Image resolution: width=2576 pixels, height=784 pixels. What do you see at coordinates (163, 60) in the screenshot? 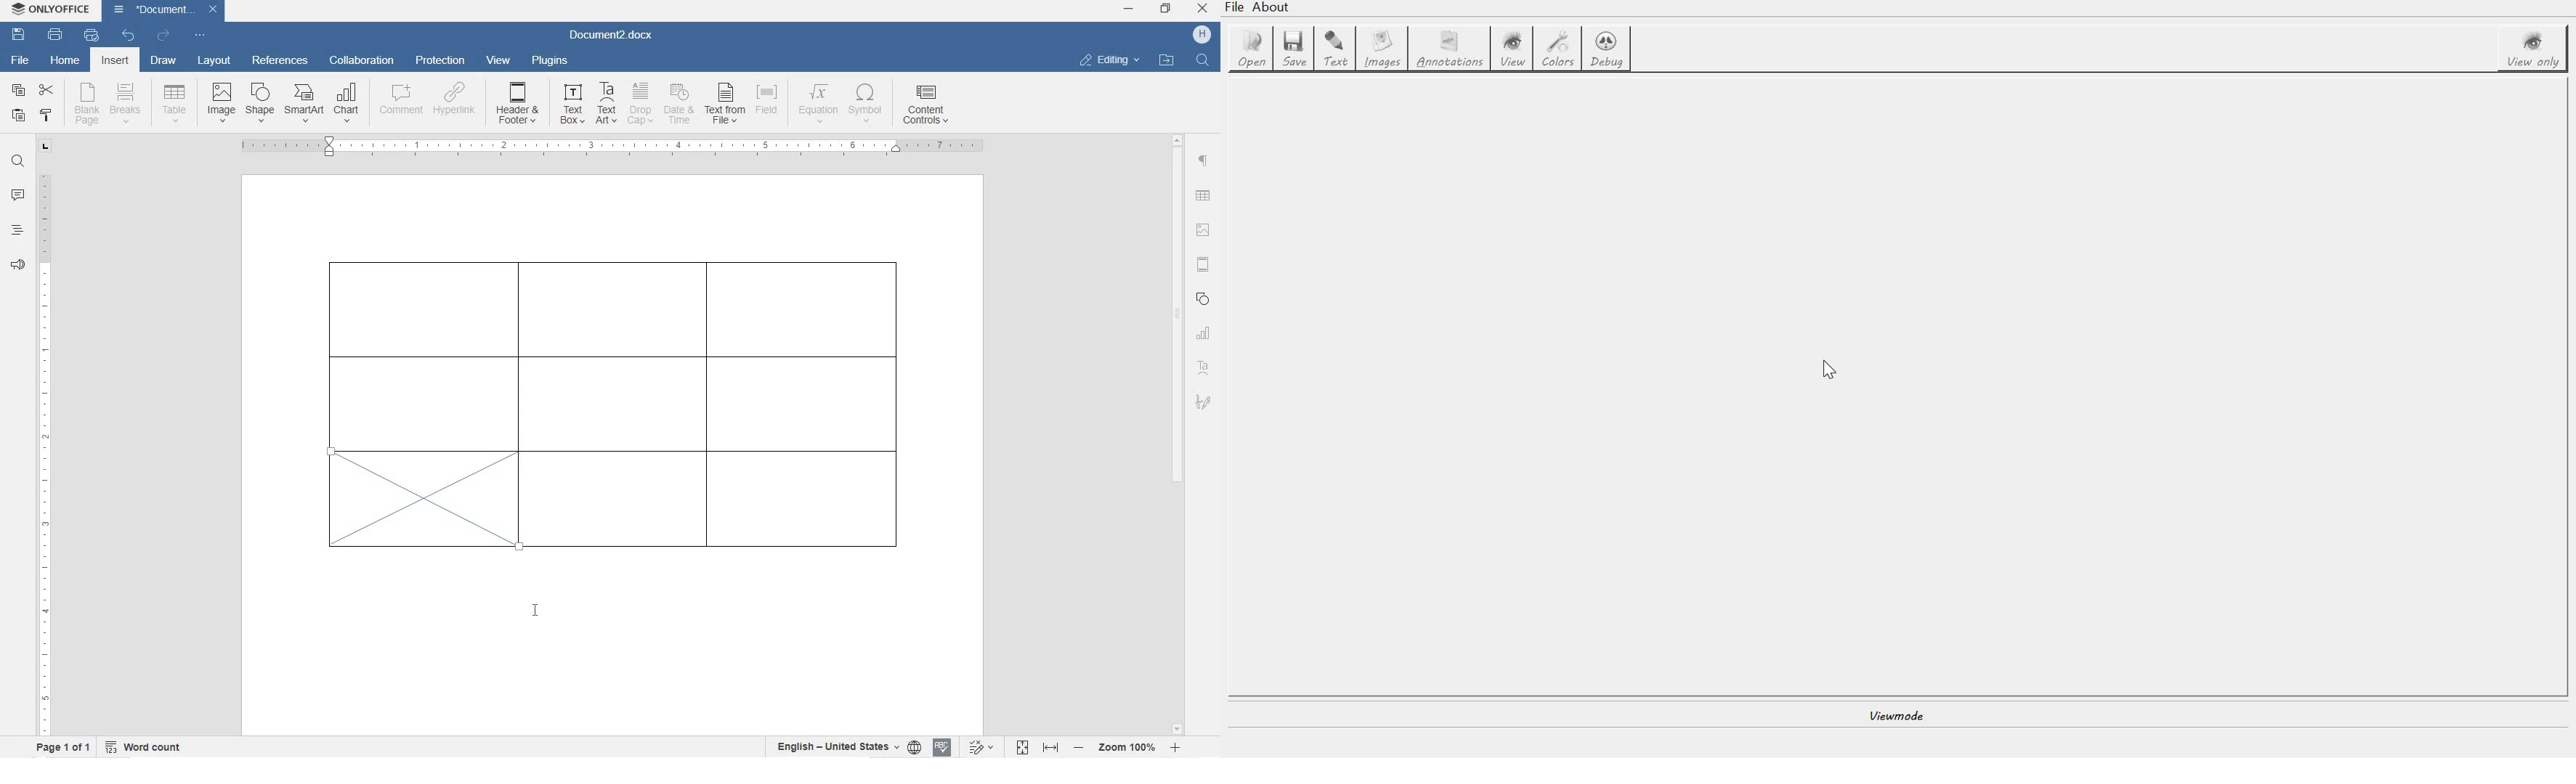
I see `draw` at bounding box center [163, 60].